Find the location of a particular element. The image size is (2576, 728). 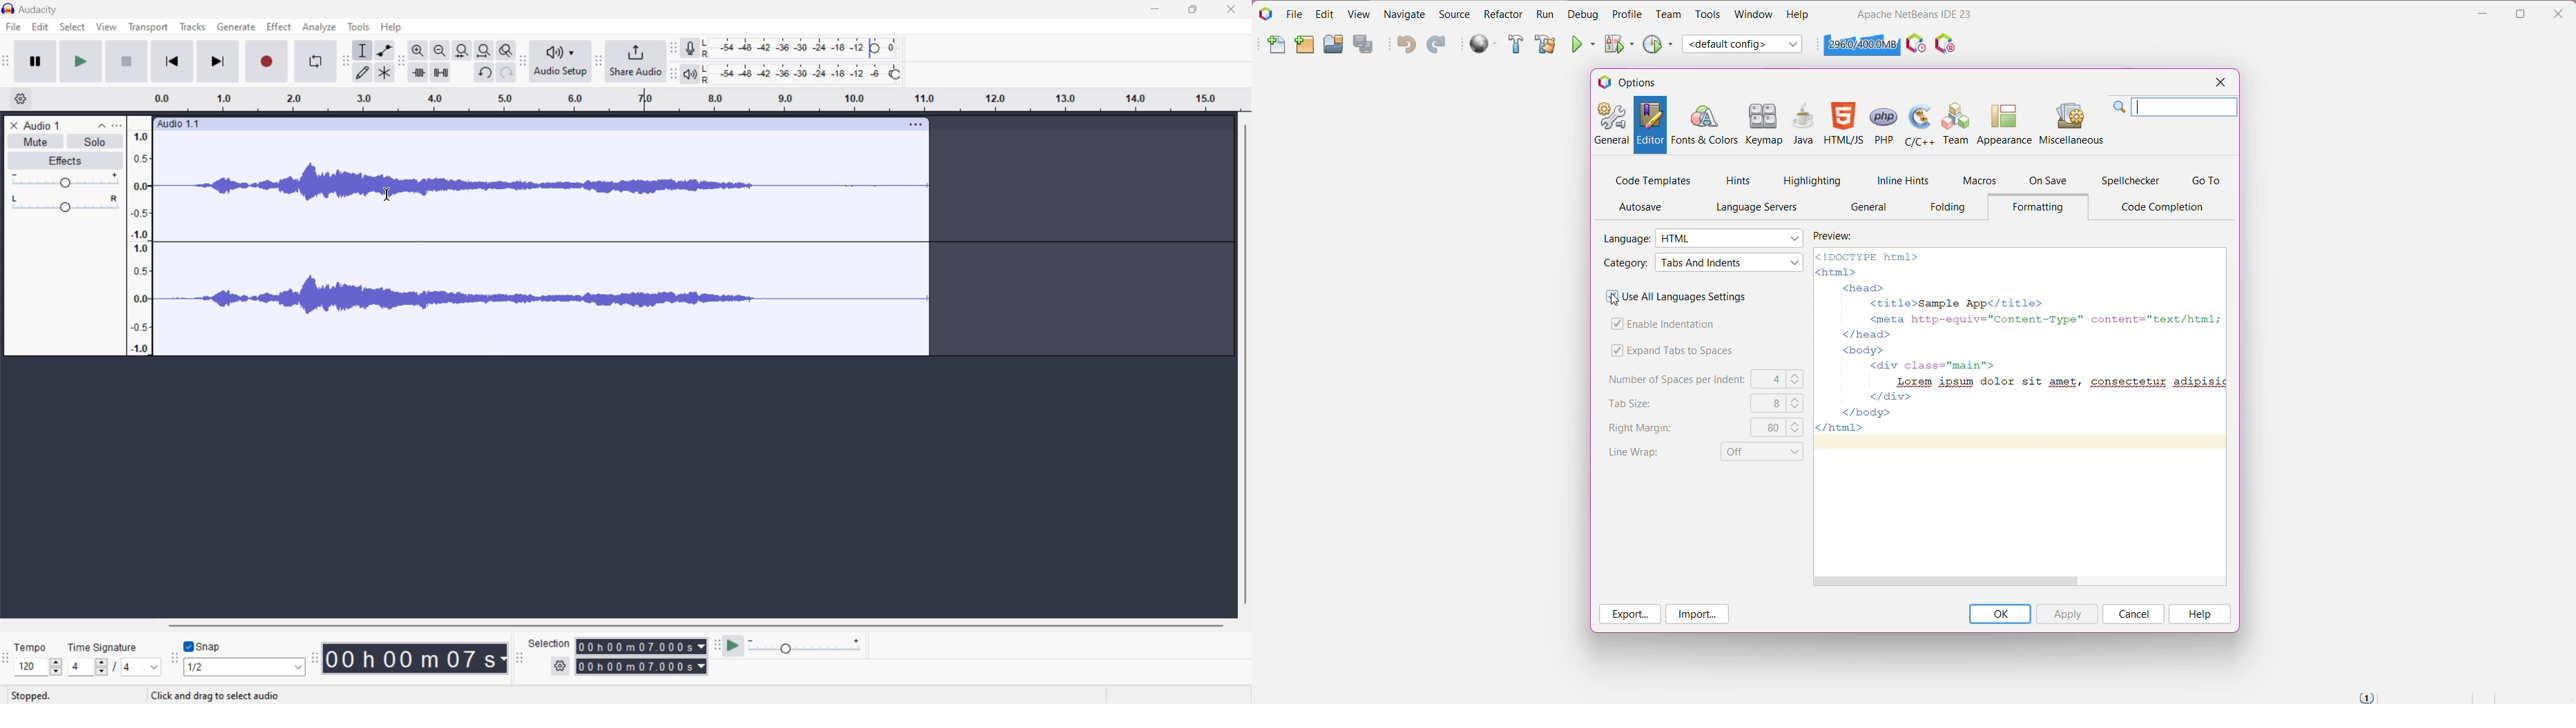

Spellchecker is located at coordinates (2132, 181).